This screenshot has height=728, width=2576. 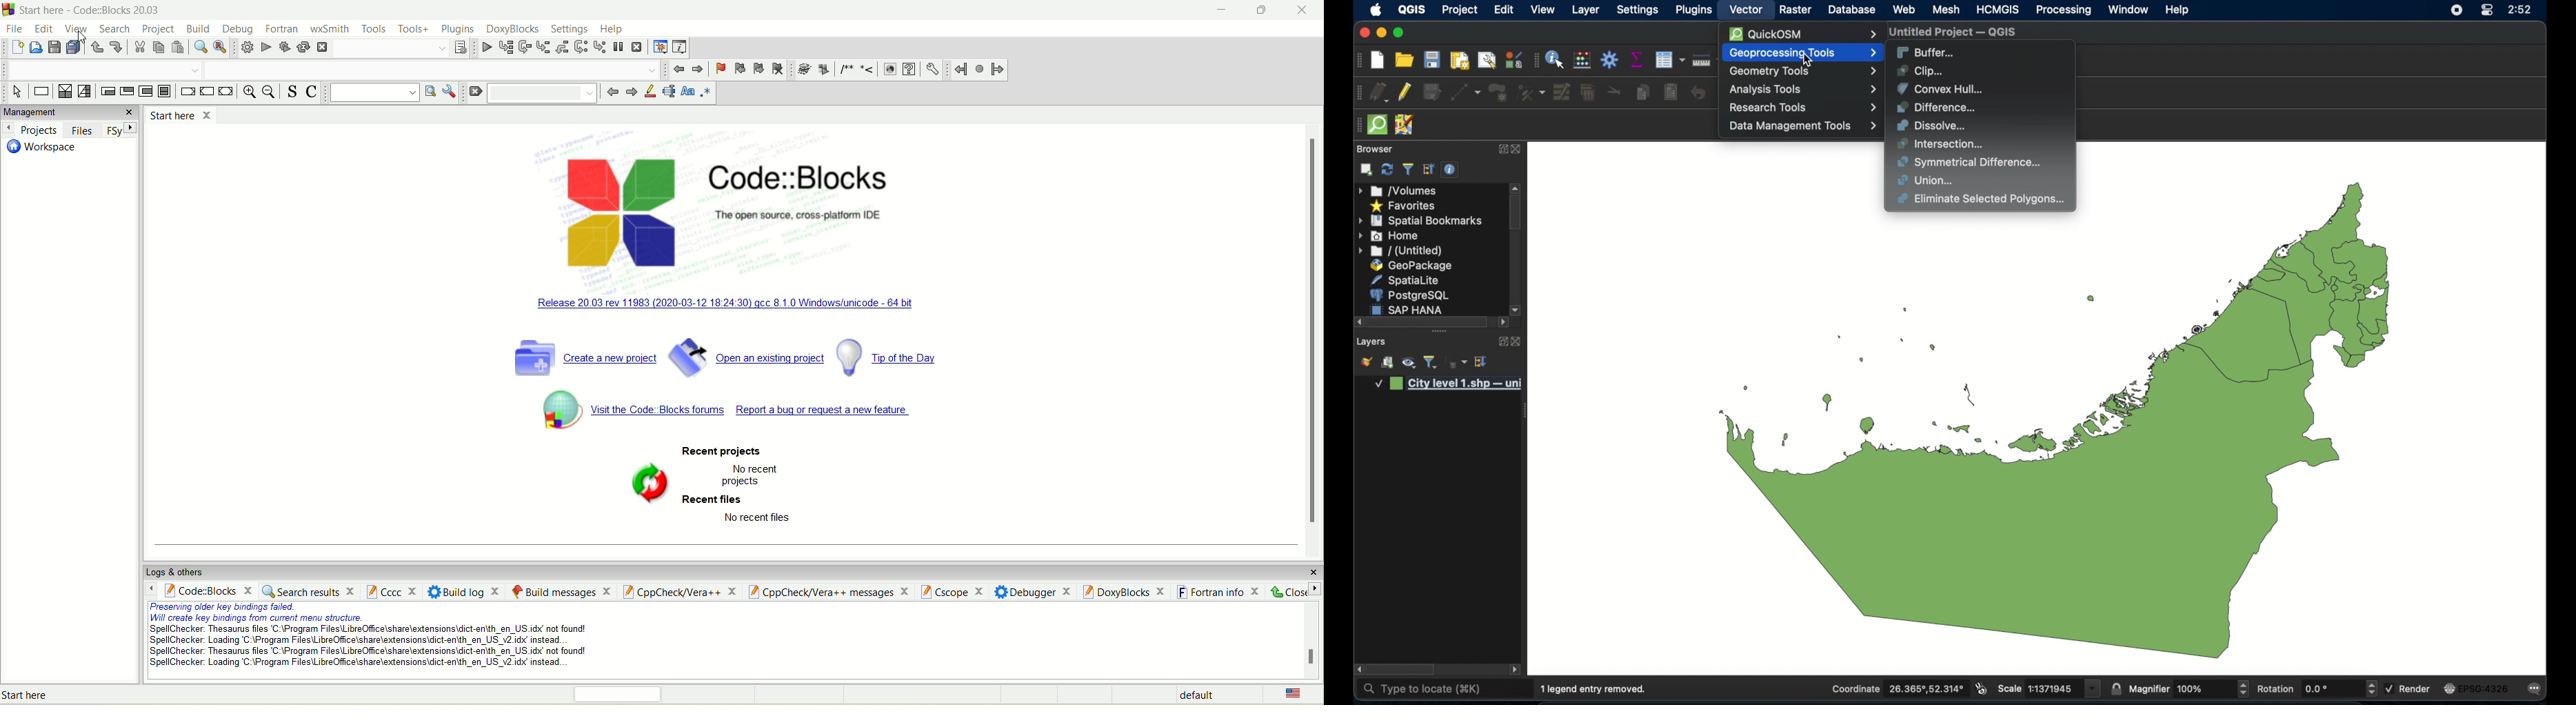 I want to click on open field calculator, so click(x=1582, y=60).